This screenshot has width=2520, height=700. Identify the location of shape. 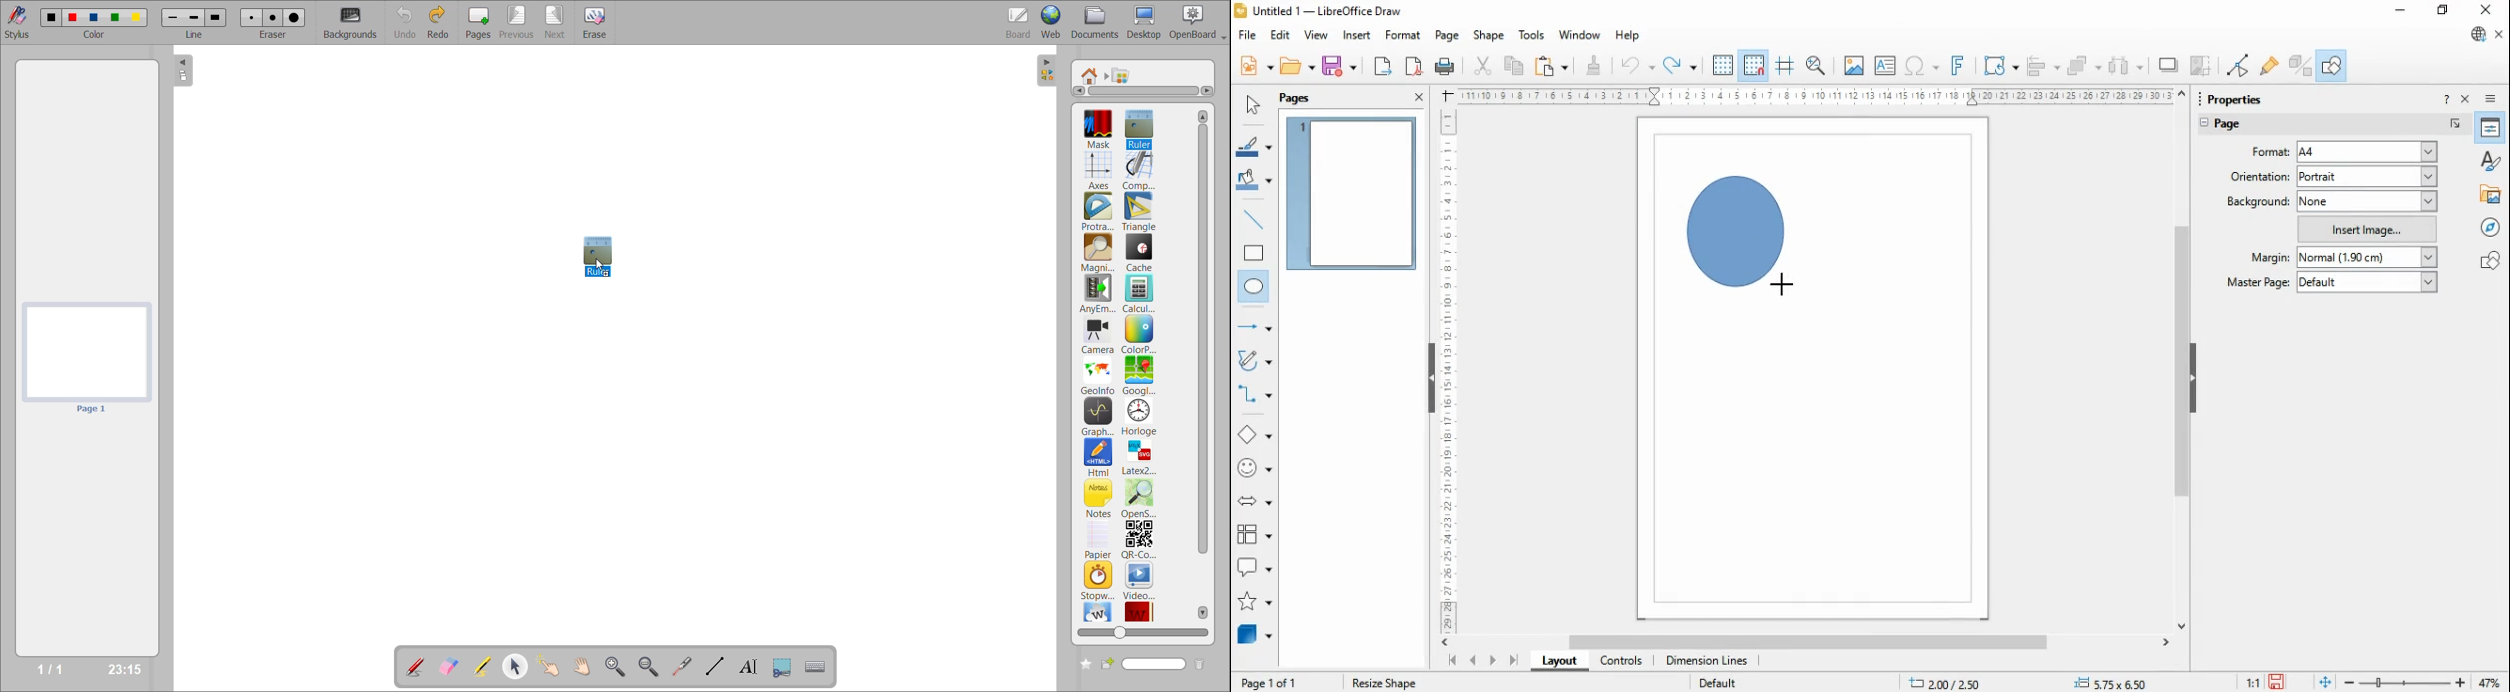
(1488, 36).